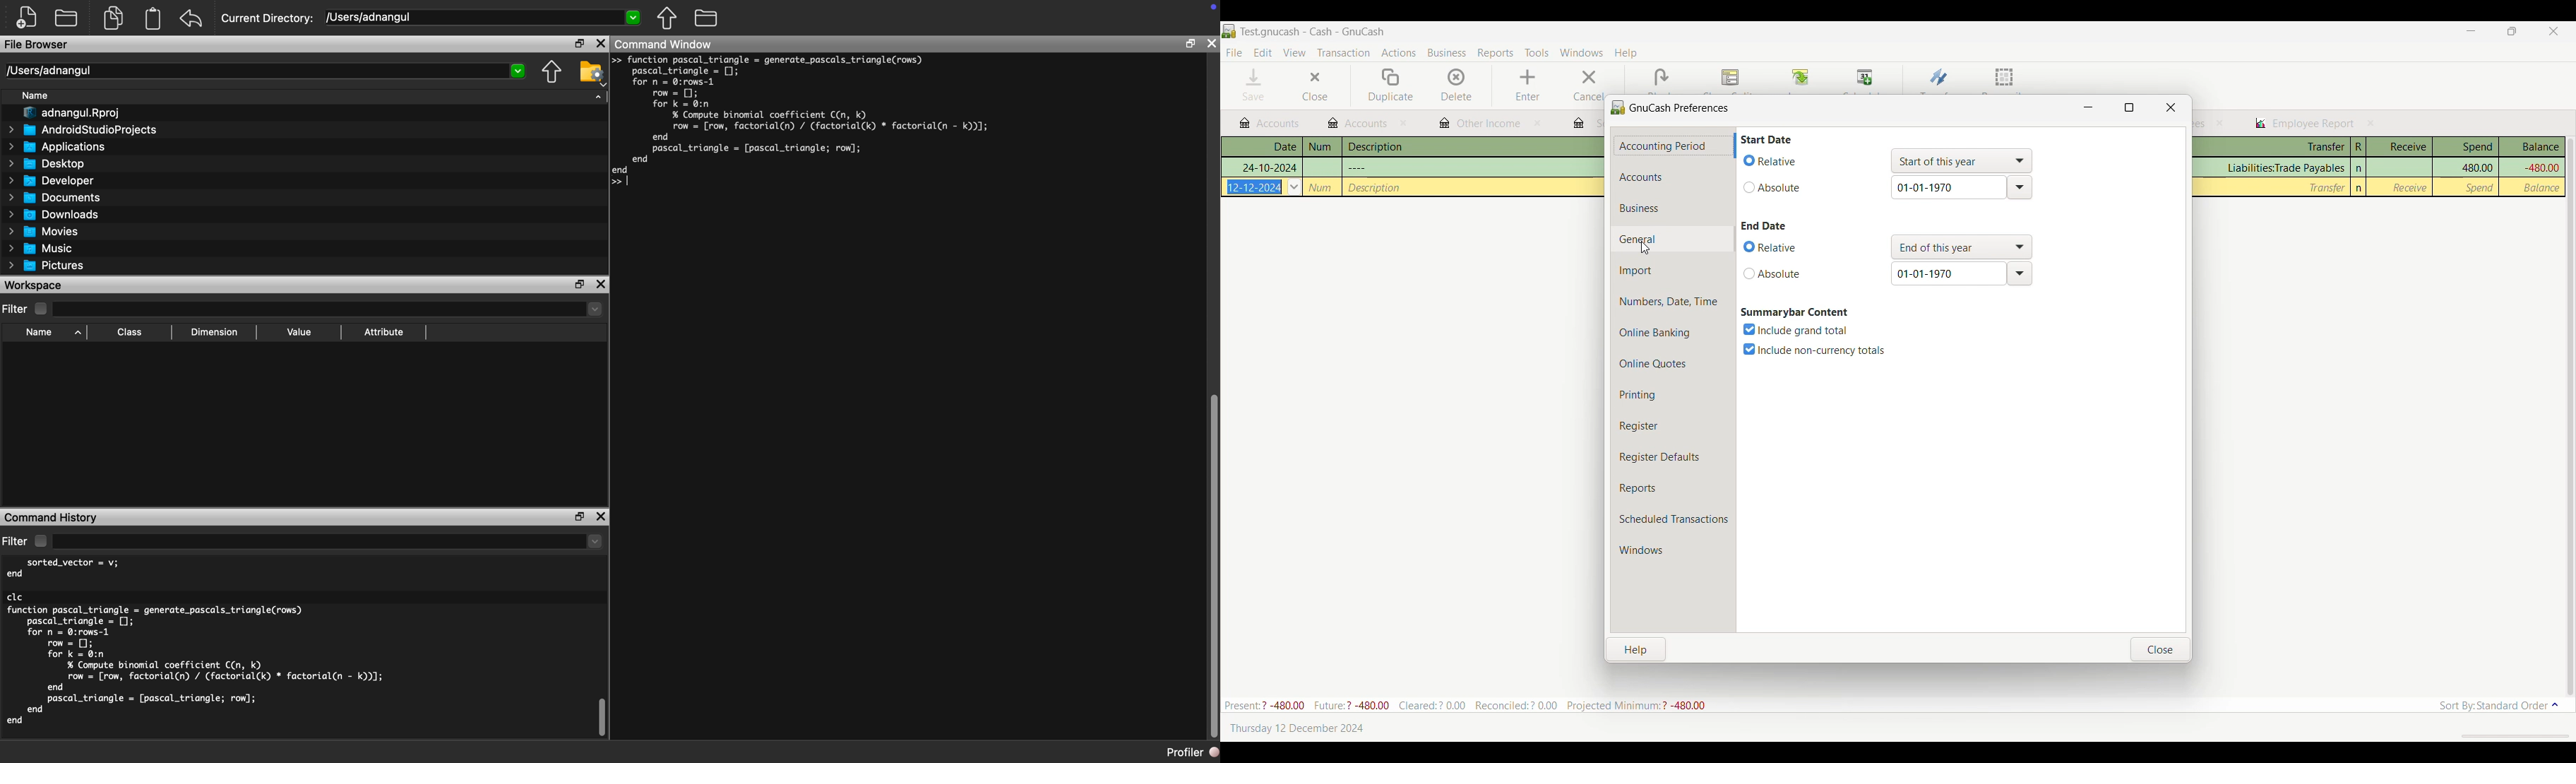 This screenshot has width=2576, height=784. I want to click on Duplicate, so click(1390, 85).